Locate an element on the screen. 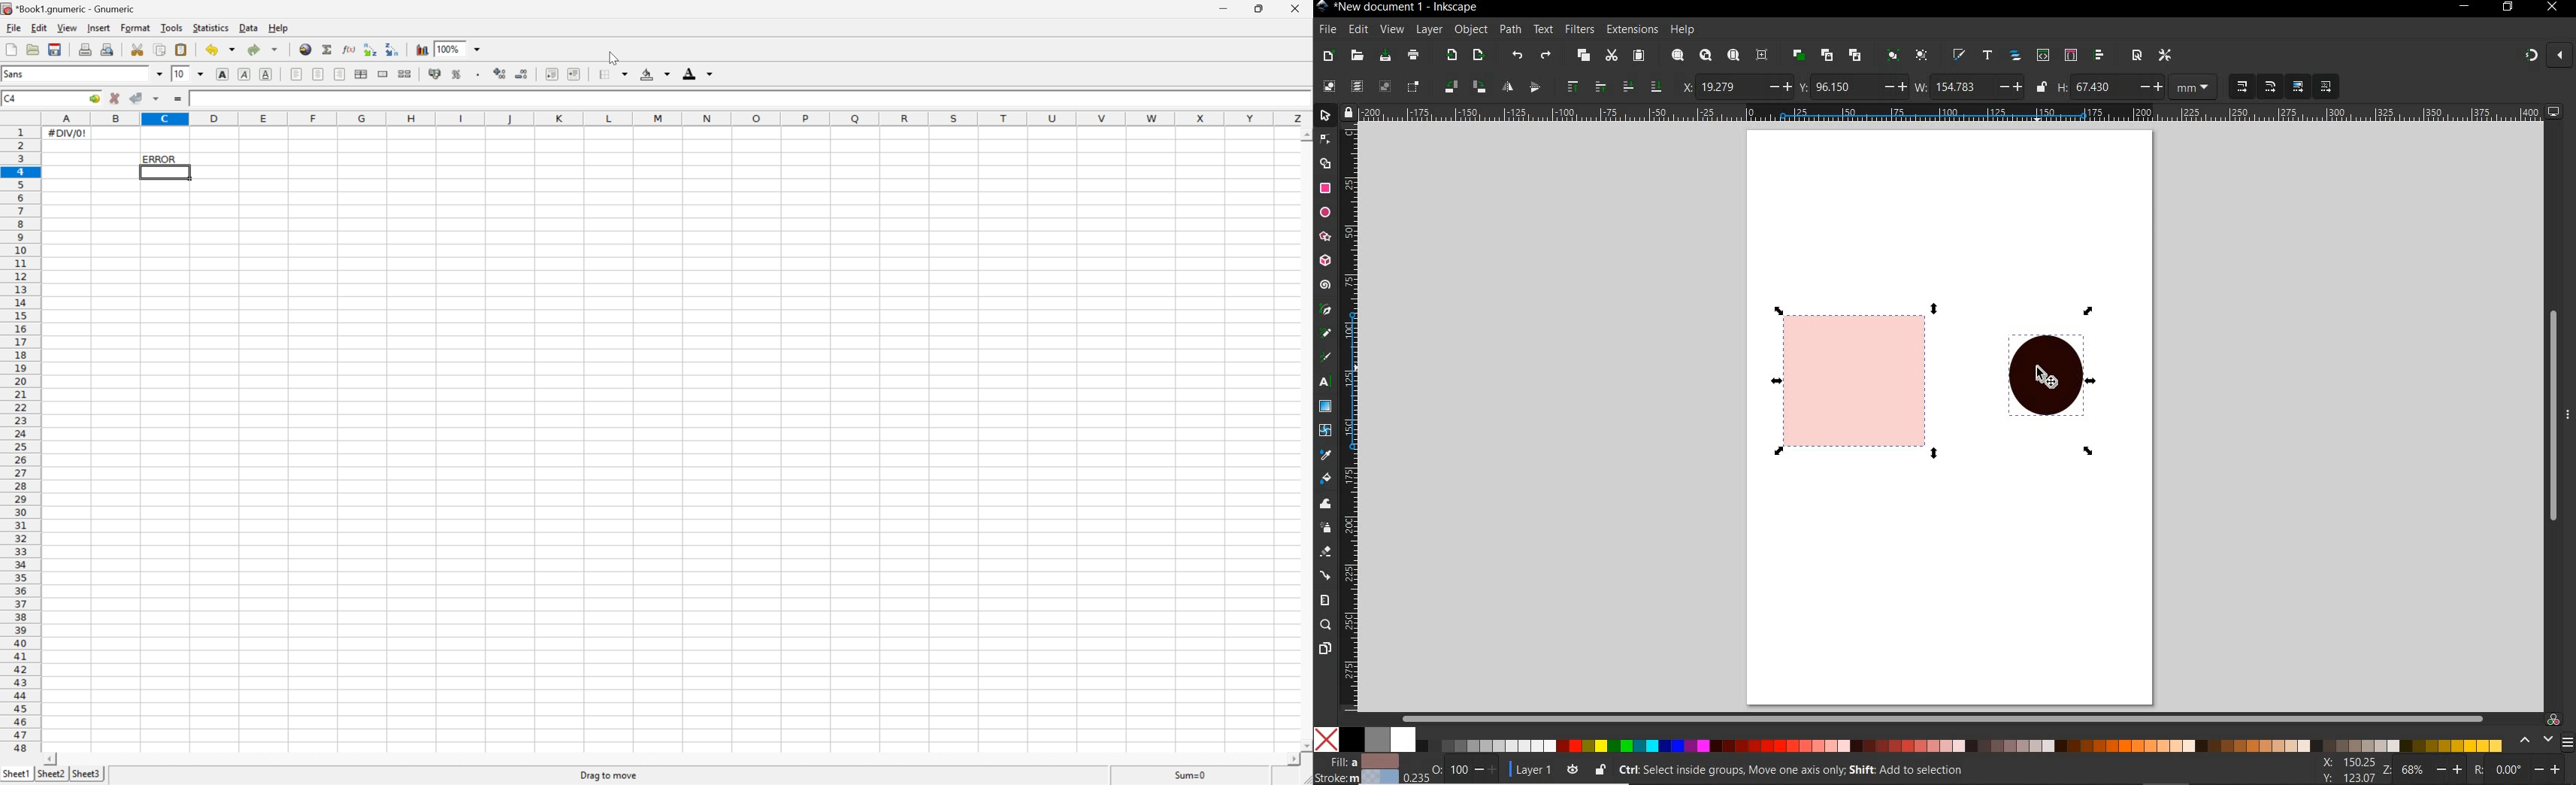  when scaling objects is located at coordinates (2242, 86).